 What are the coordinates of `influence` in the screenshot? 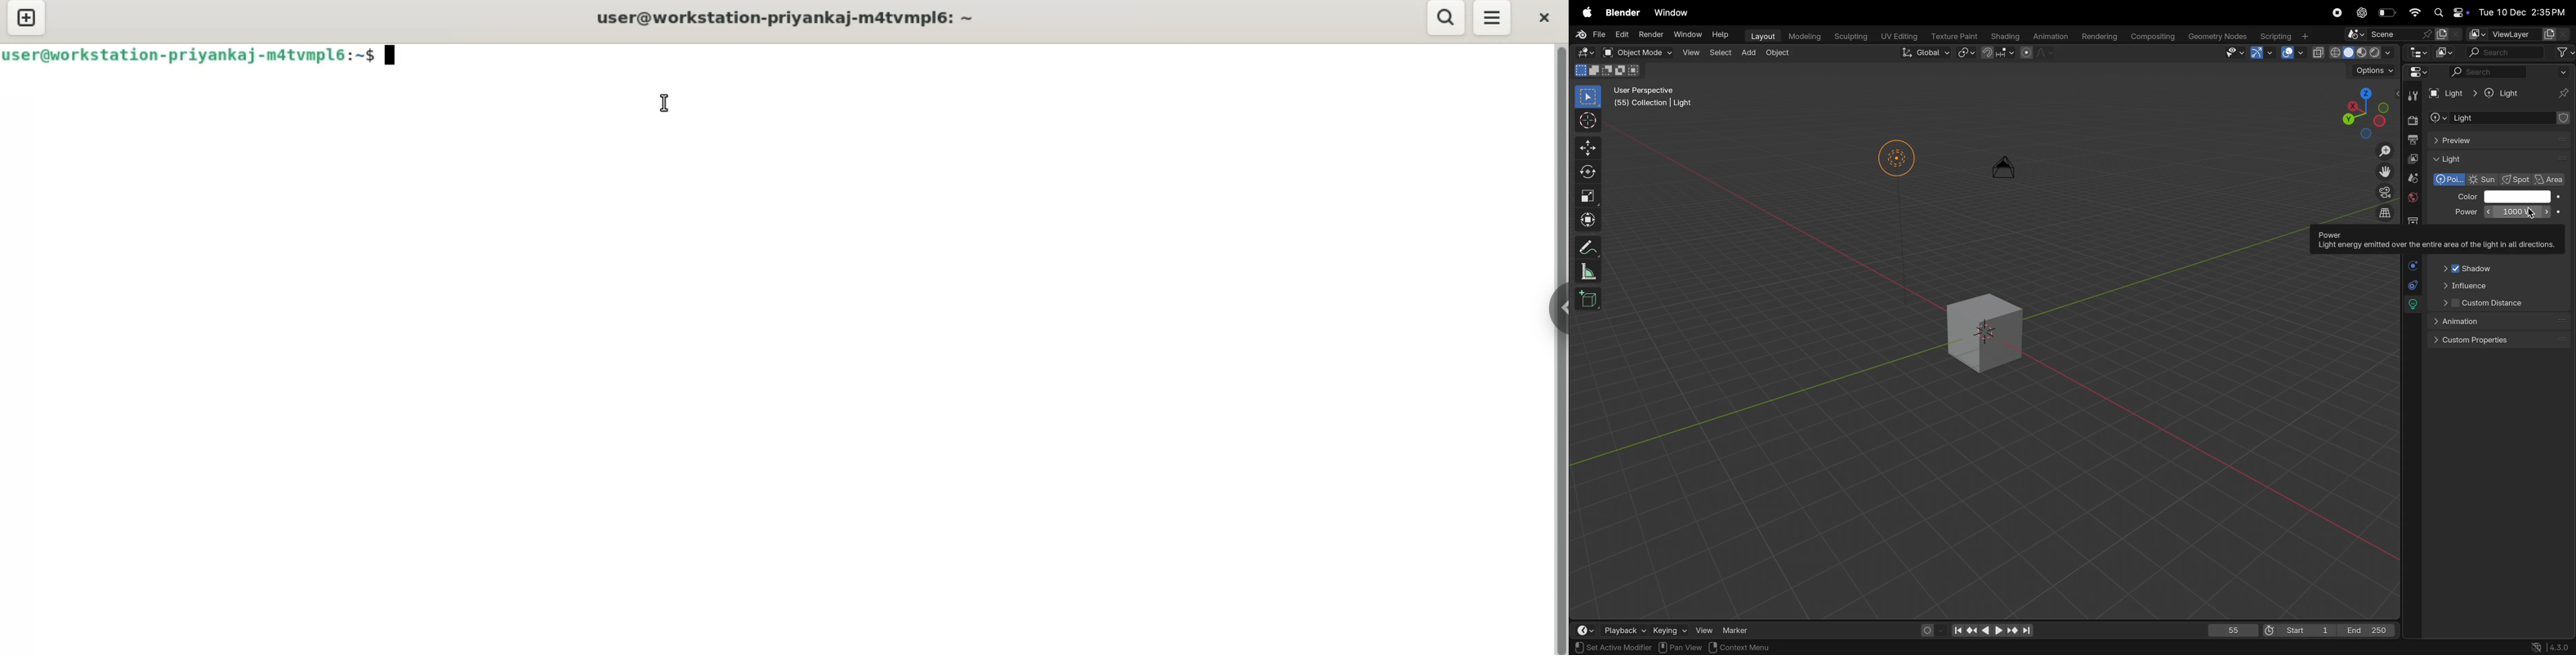 It's located at (2489, 285).